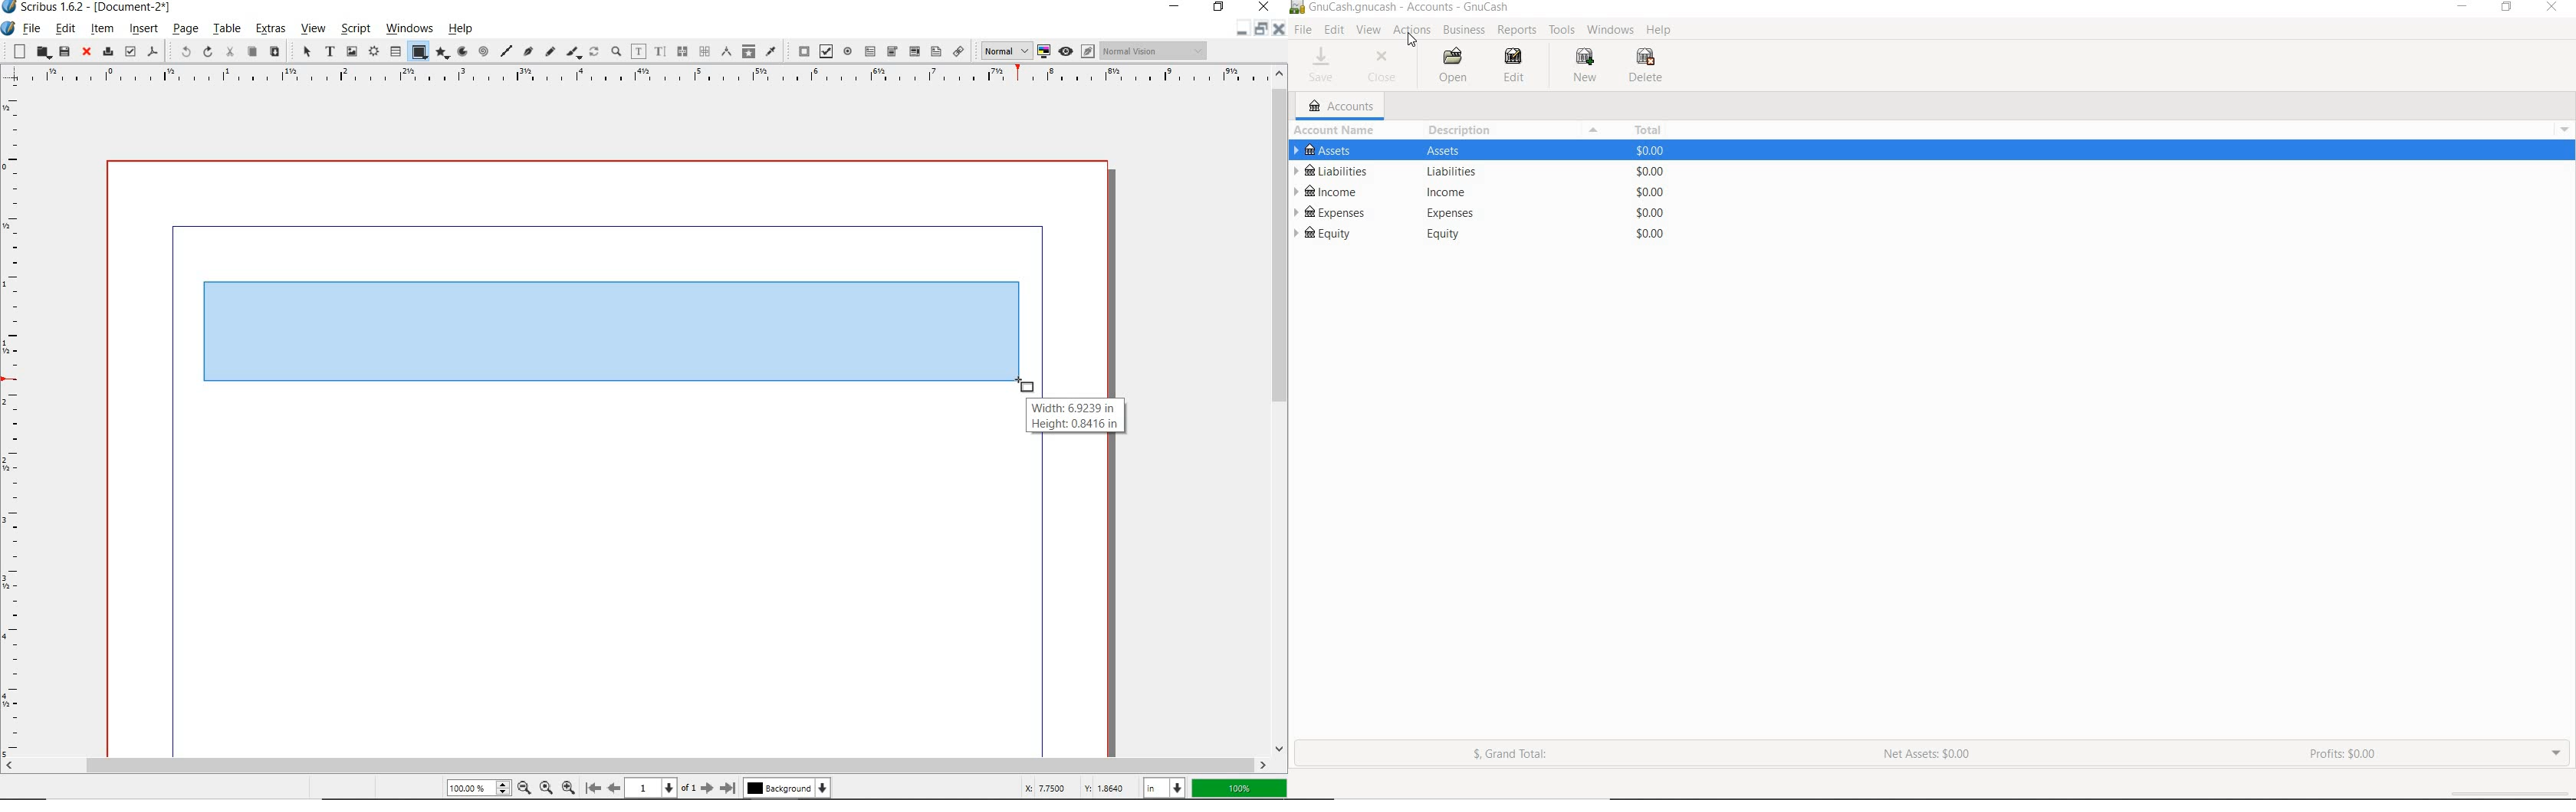 Image resolution: width=2576 pixels, height=812 pixels. Describe the element at coordinates (1303, 31) in the screenshot. I see `FILE` at that location.